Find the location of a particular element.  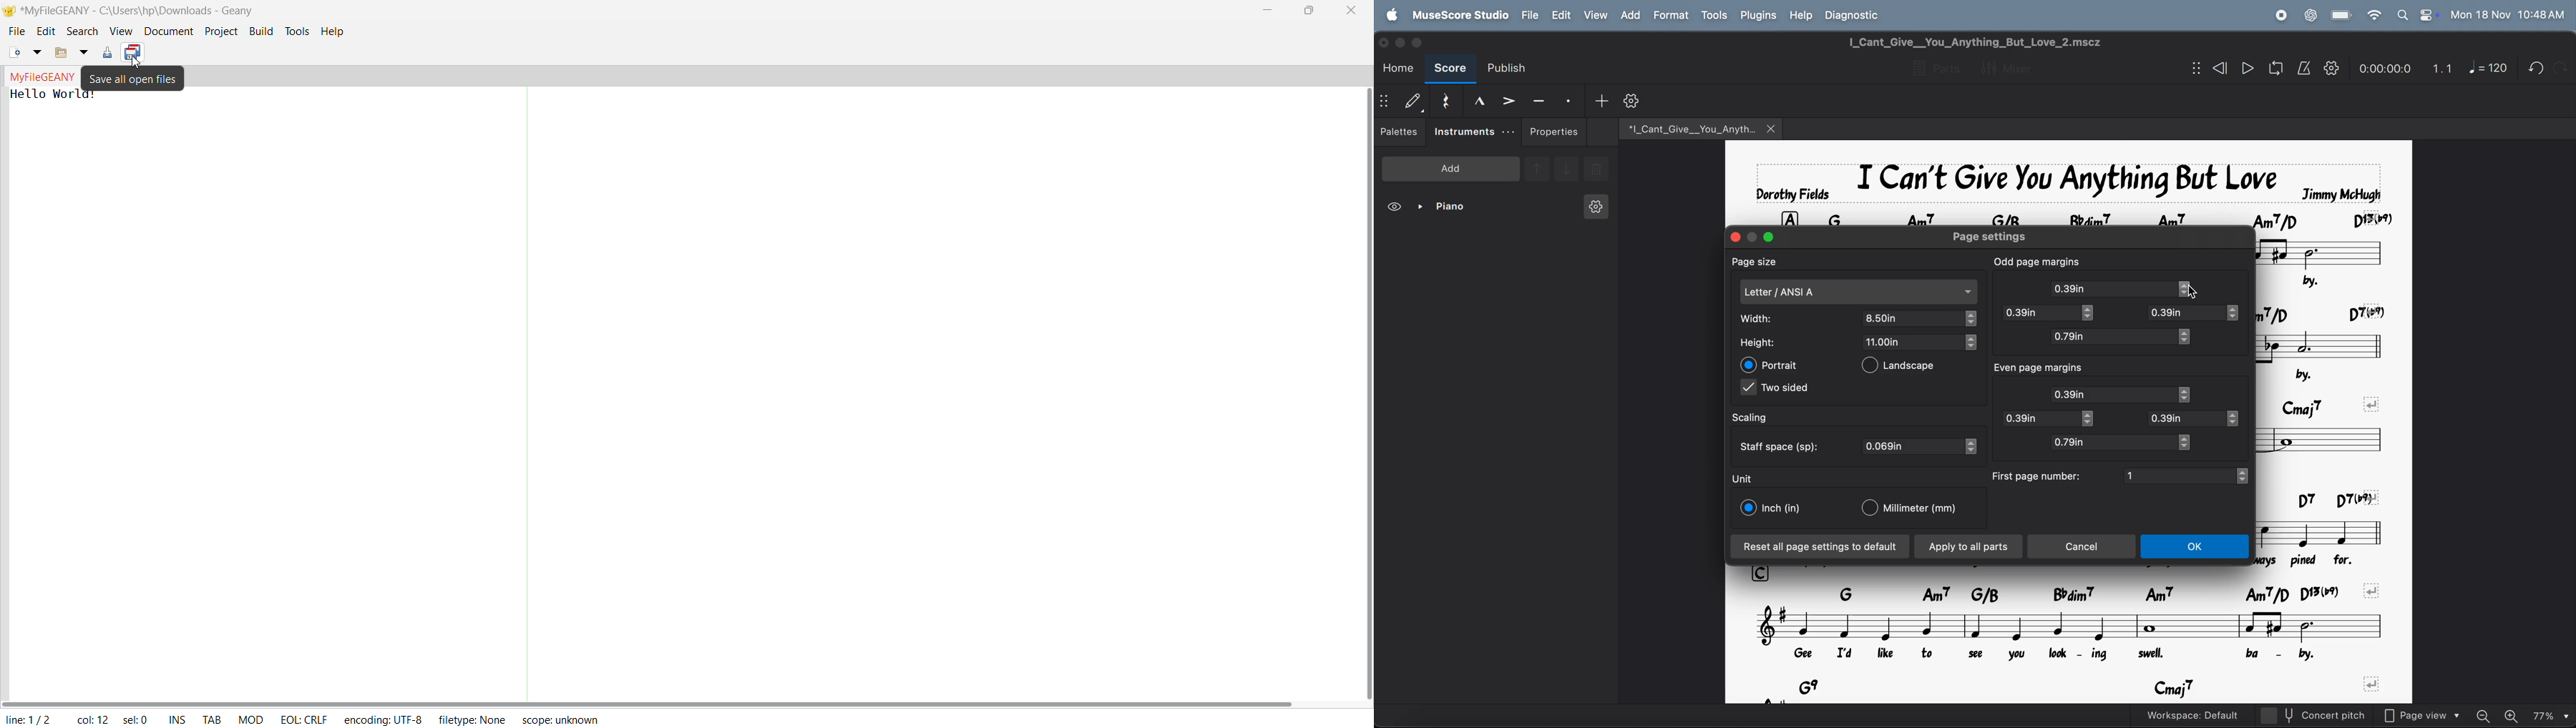

time frame is located at coordinates (2383, 66).